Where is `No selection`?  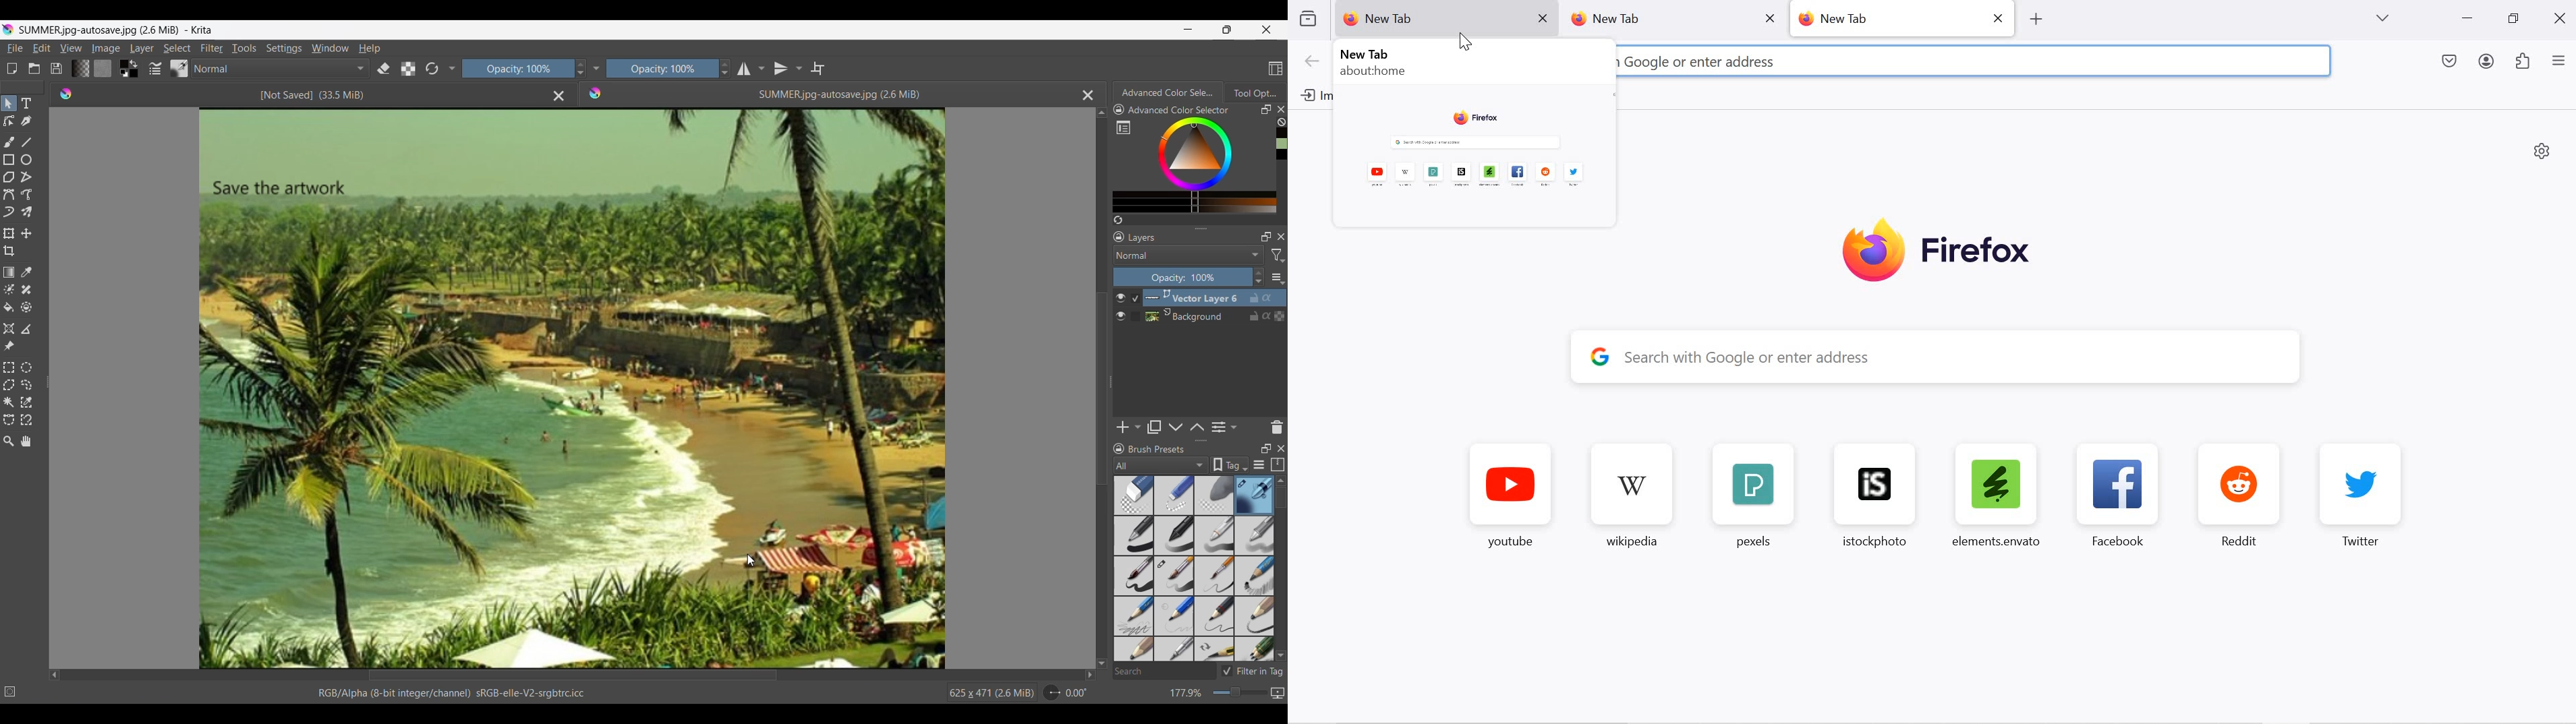
No selection is located at coordinates (10, 692).